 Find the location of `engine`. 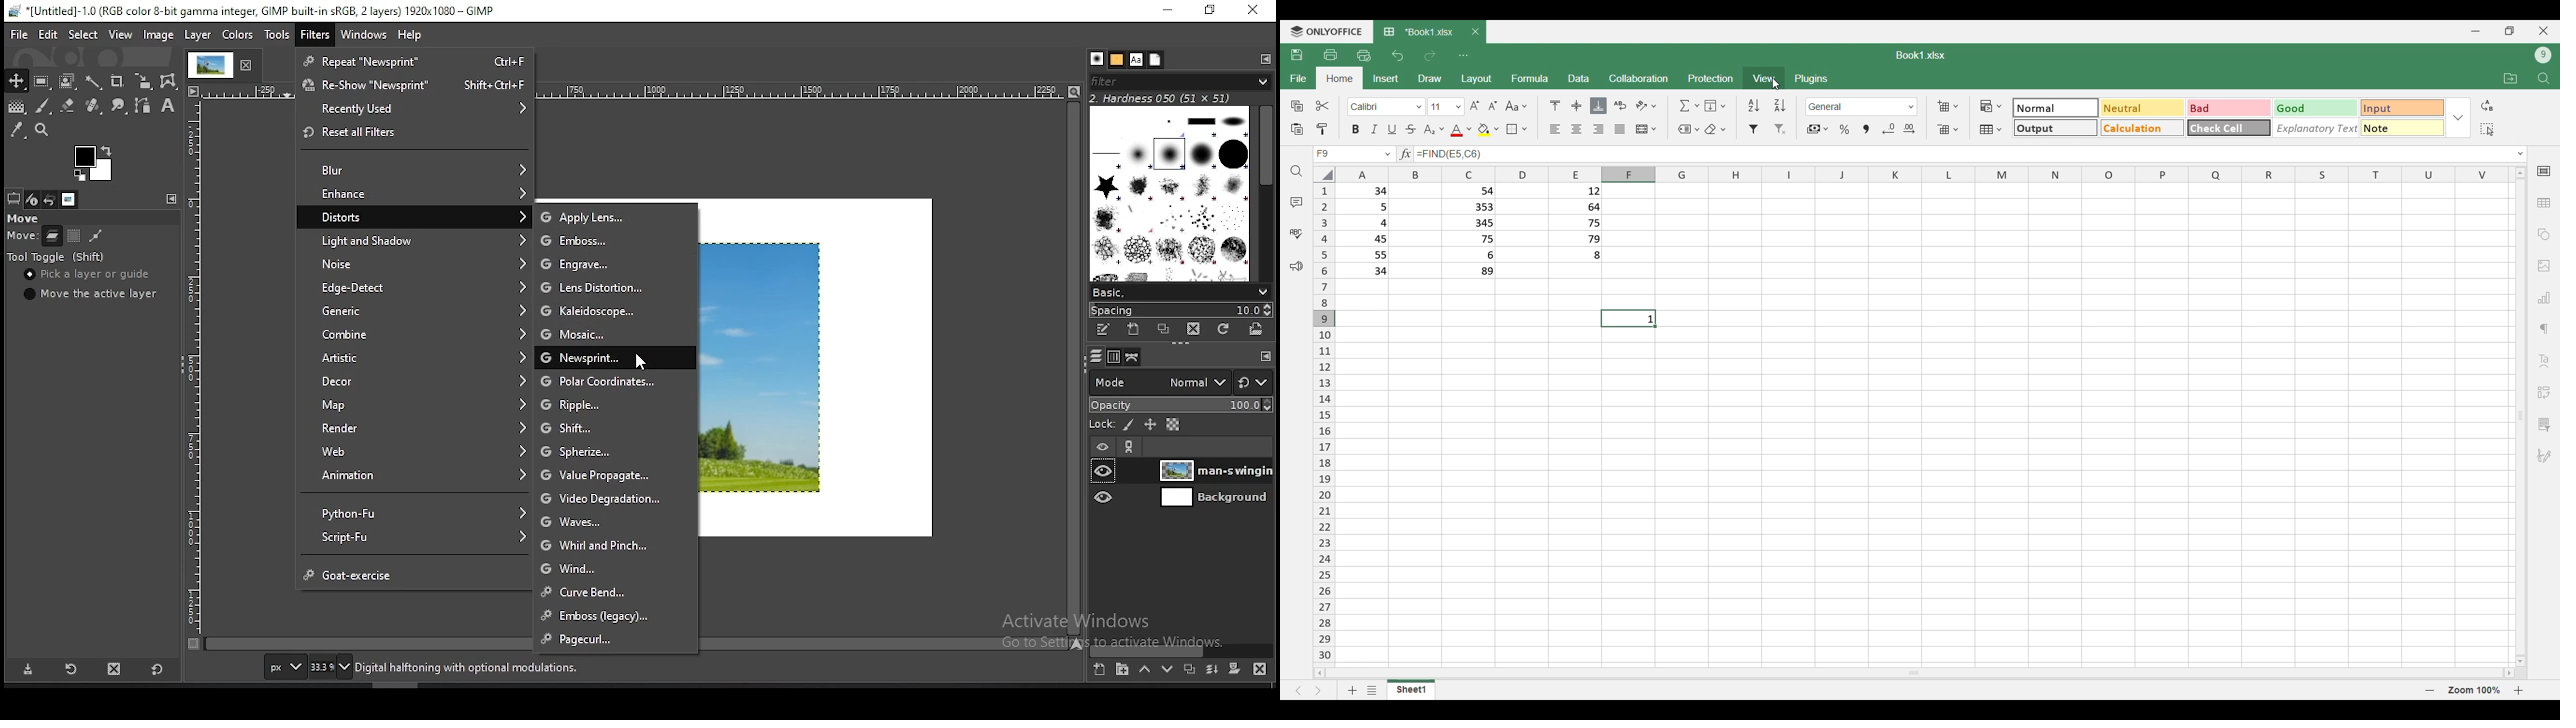

engine is located at coordinates (617, 263).